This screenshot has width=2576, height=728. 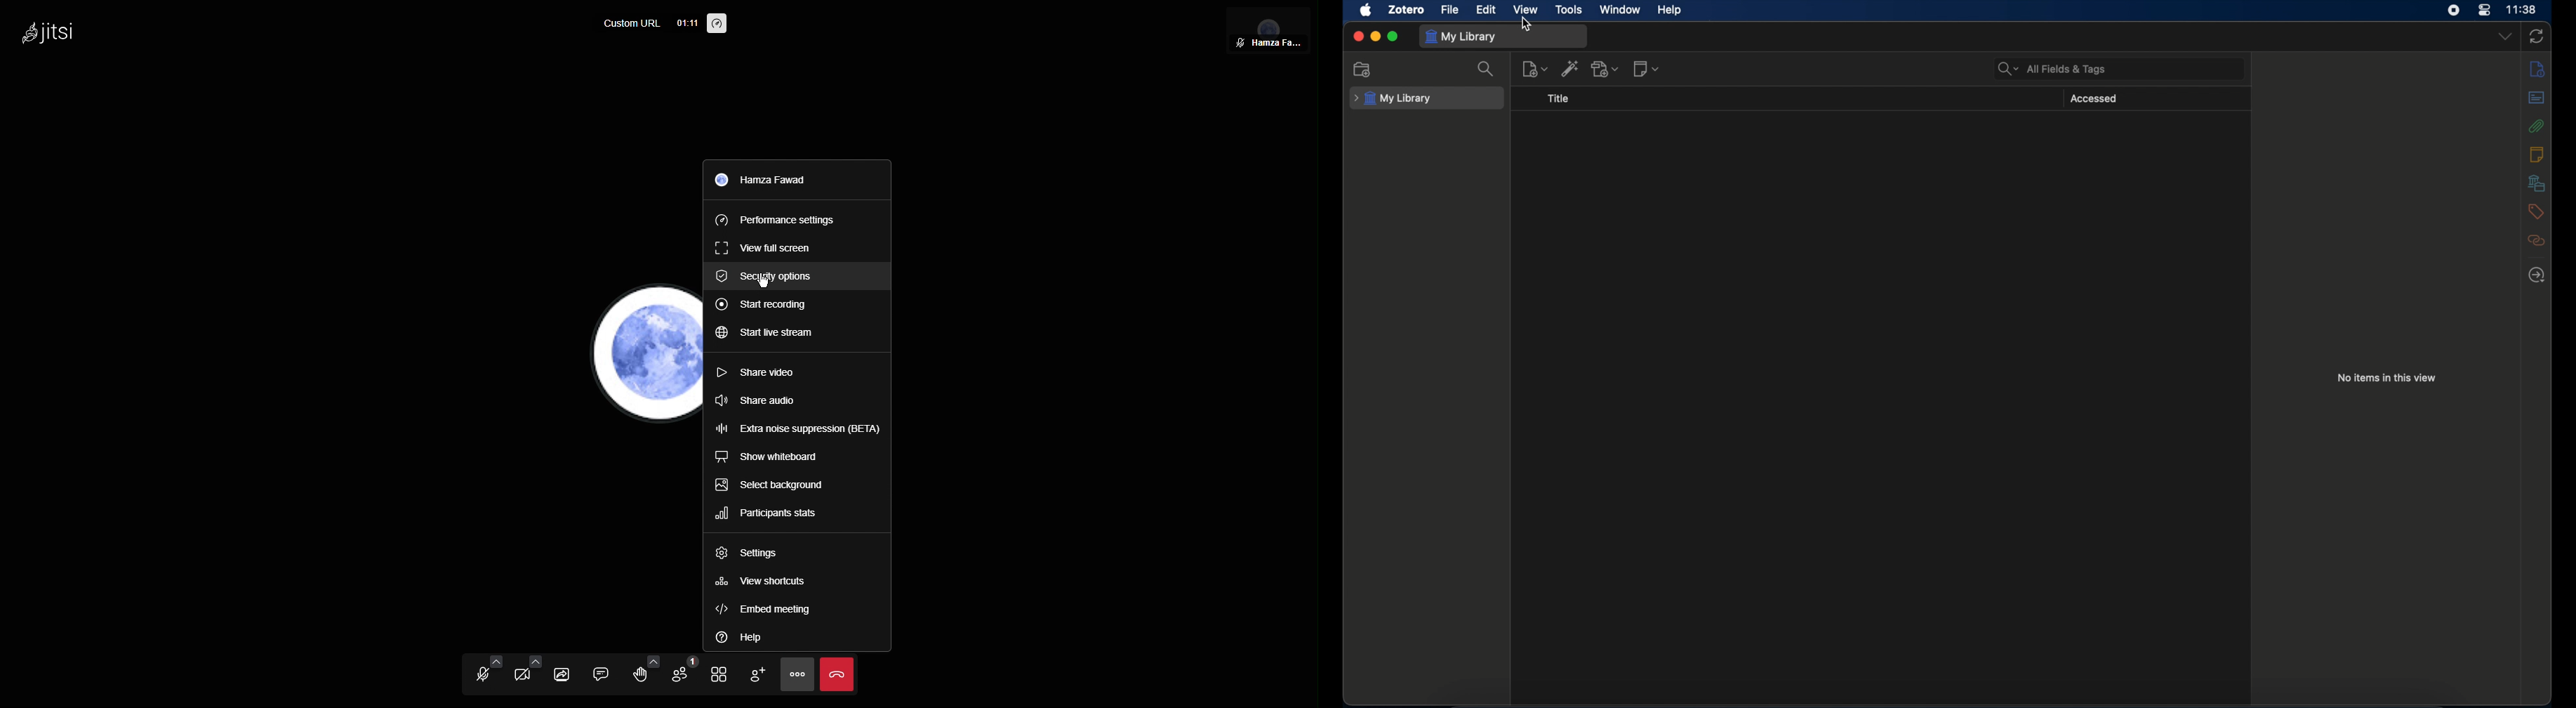 What do you see at coordinates (837, 675) in the screenshot?
I see `Close` at bounding box center [837, 675].